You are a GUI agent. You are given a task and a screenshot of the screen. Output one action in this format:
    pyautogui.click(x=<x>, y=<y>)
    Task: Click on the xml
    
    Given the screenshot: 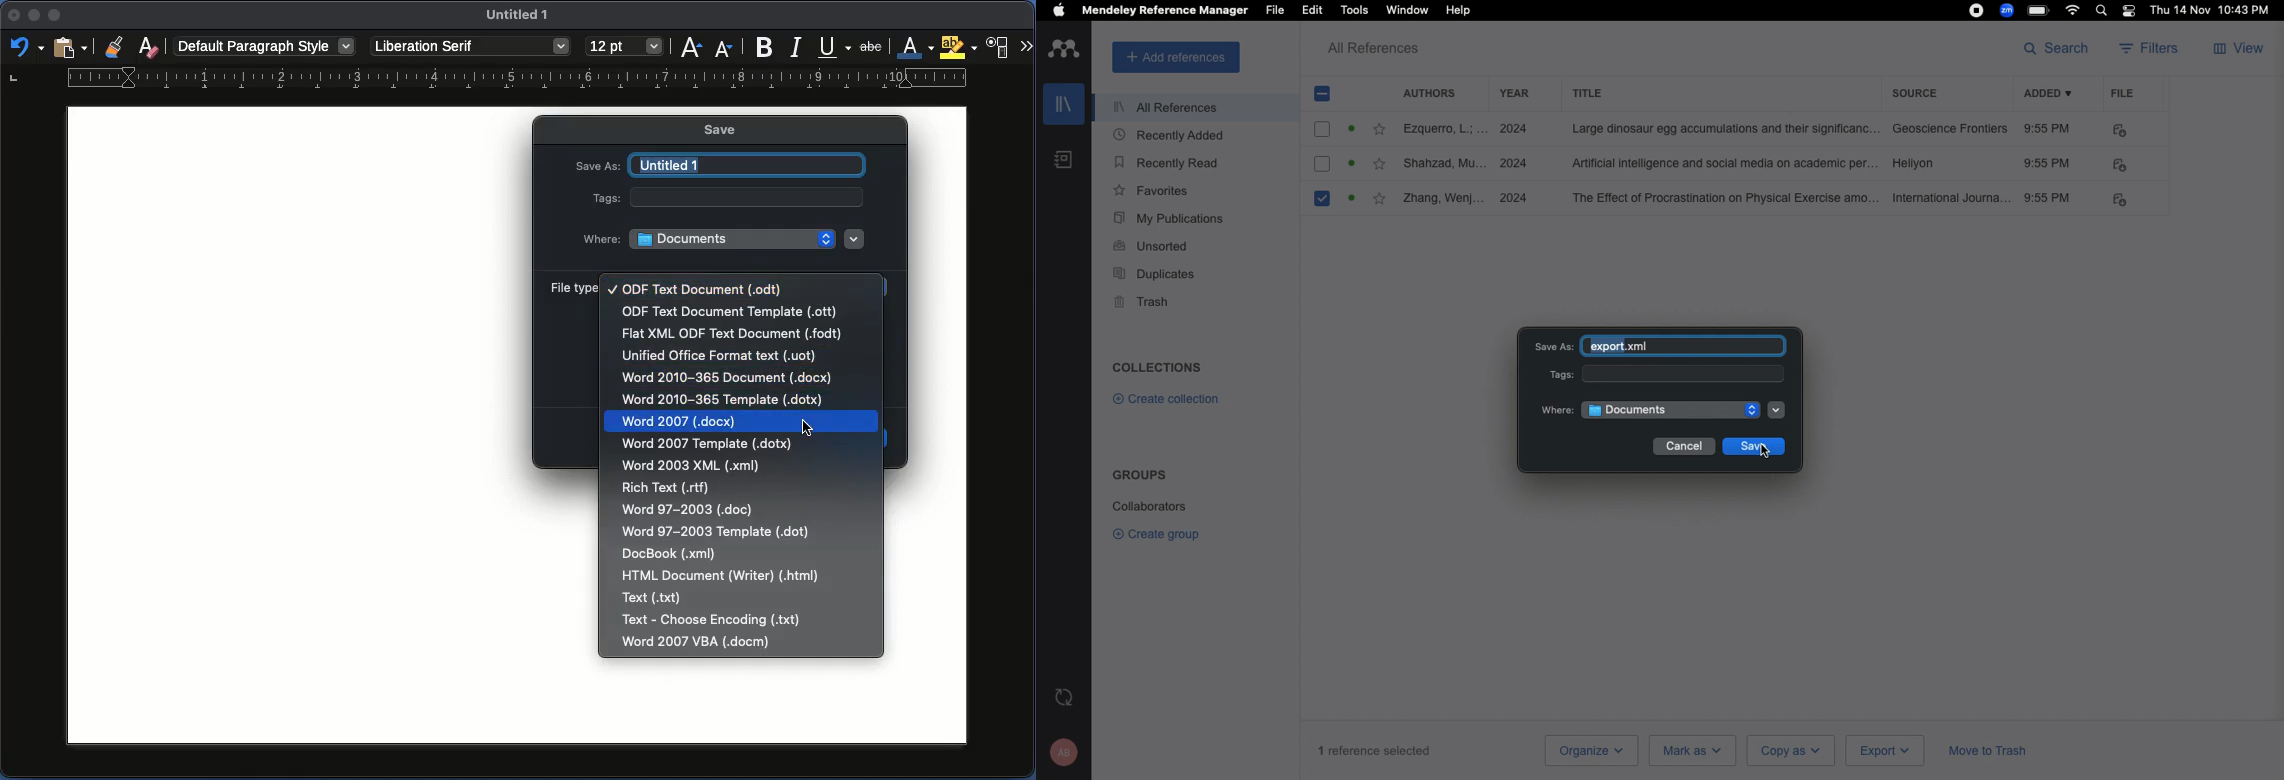 What is the action you would take?
    pyautogui.click(x=693, y=466)
    